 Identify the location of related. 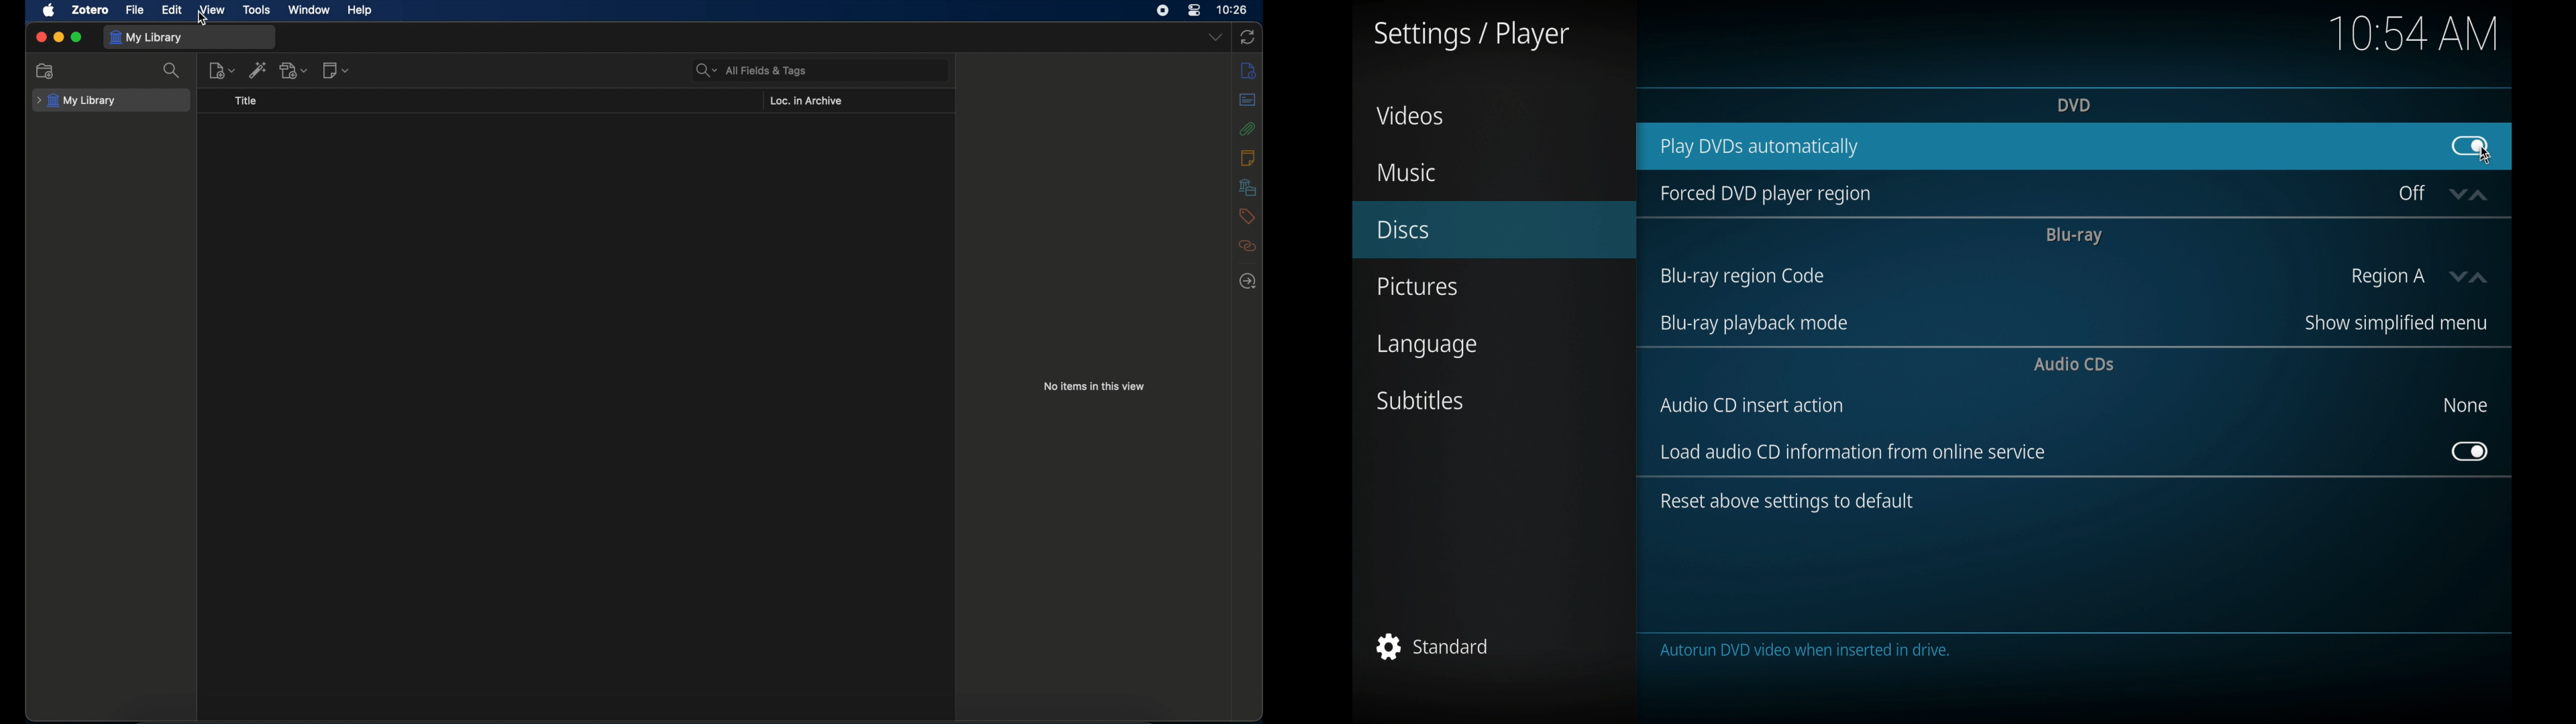
(1248, 246).